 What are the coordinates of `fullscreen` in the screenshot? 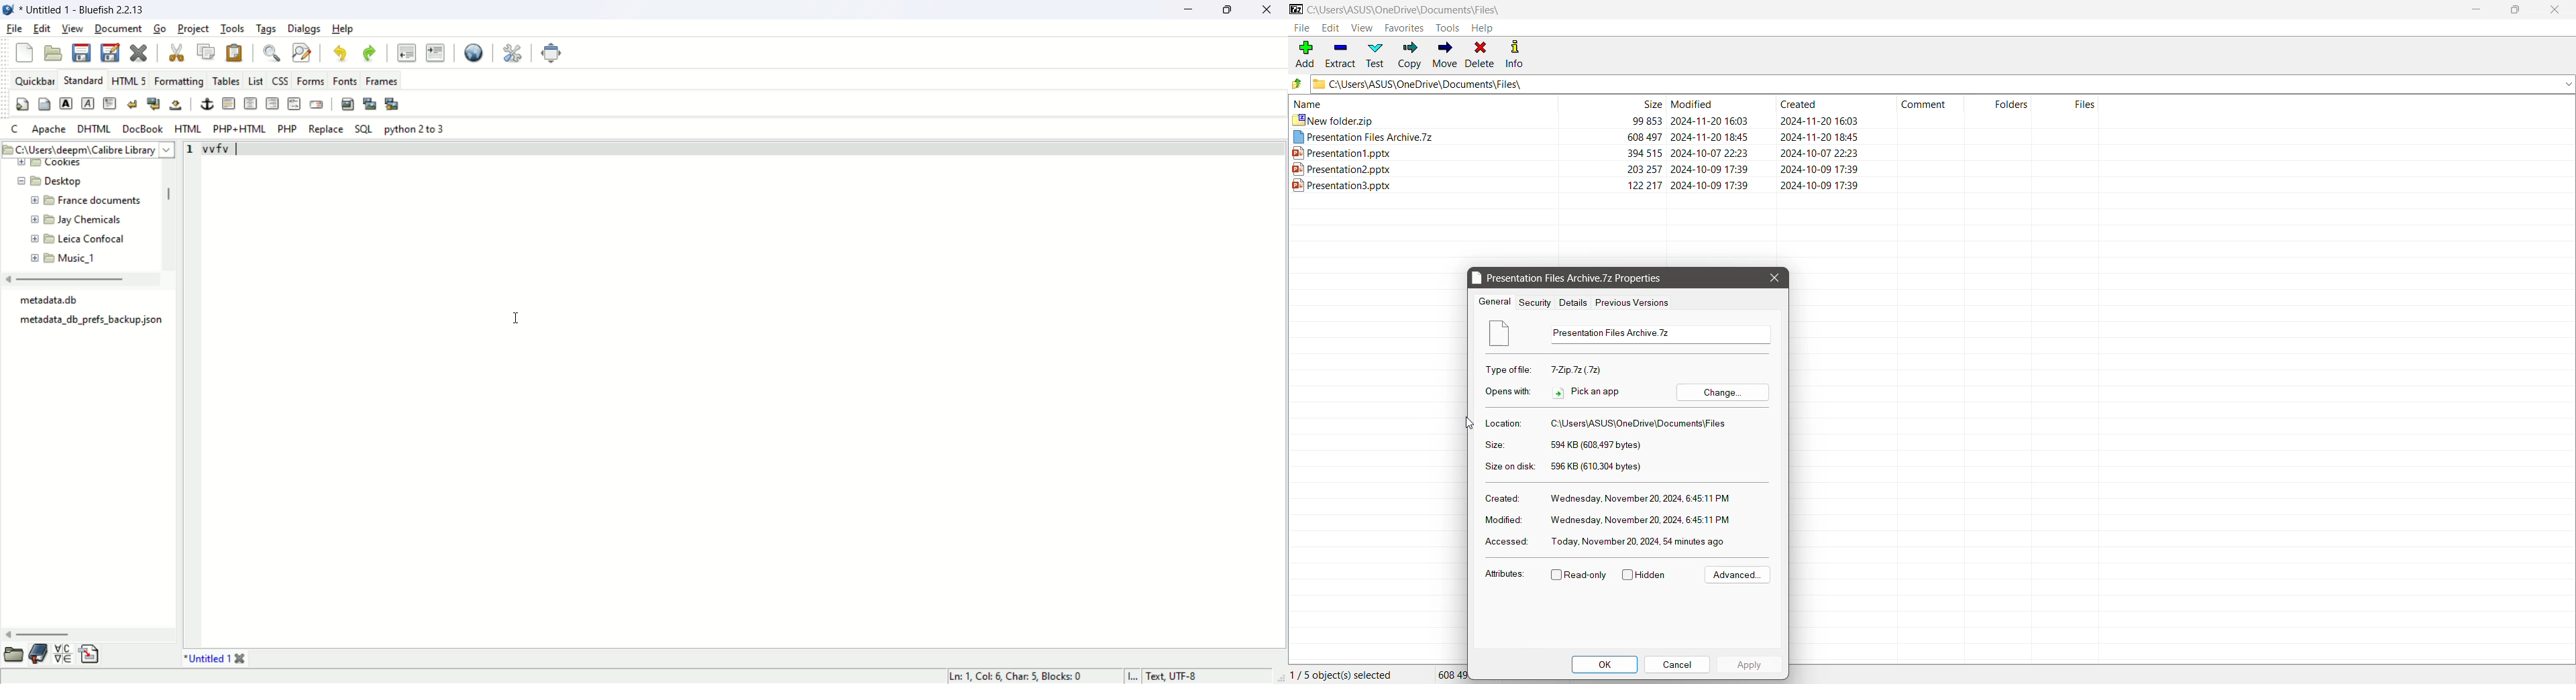 It's located at (555, 54).